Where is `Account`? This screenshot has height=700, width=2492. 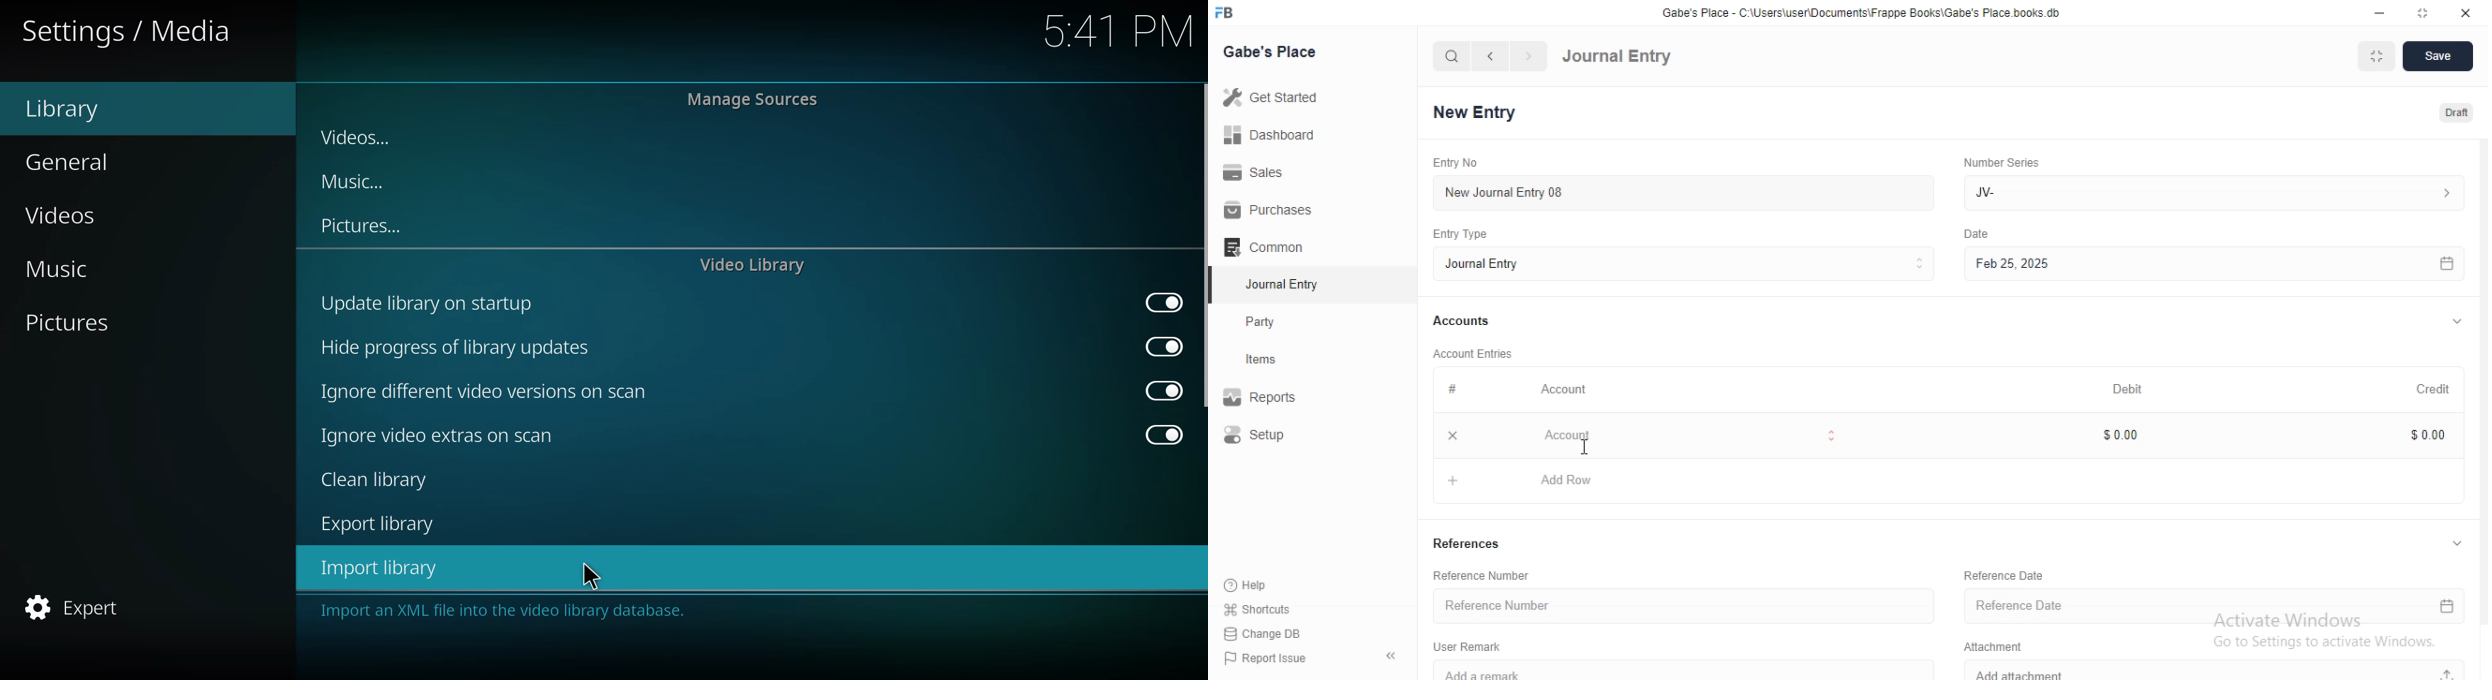 Account is located at coordinates (1566, 391).